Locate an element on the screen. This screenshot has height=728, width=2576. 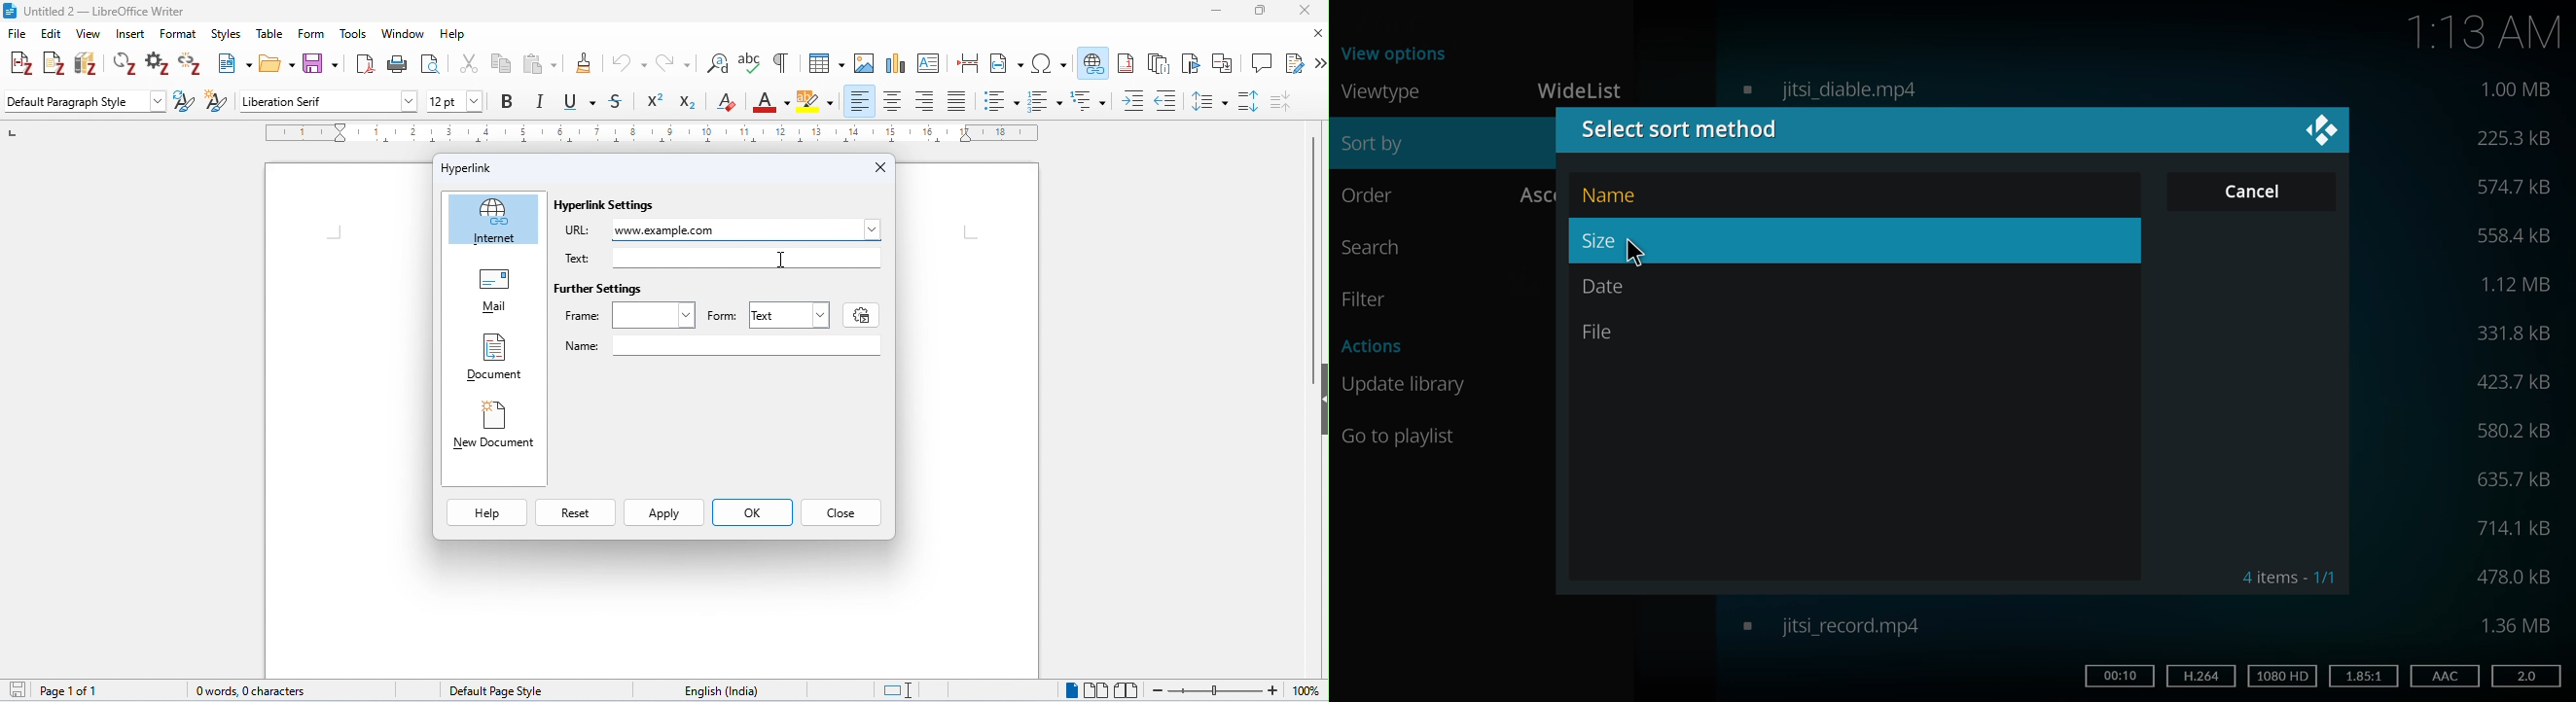
standard selection is located at coordinates (895, 691).